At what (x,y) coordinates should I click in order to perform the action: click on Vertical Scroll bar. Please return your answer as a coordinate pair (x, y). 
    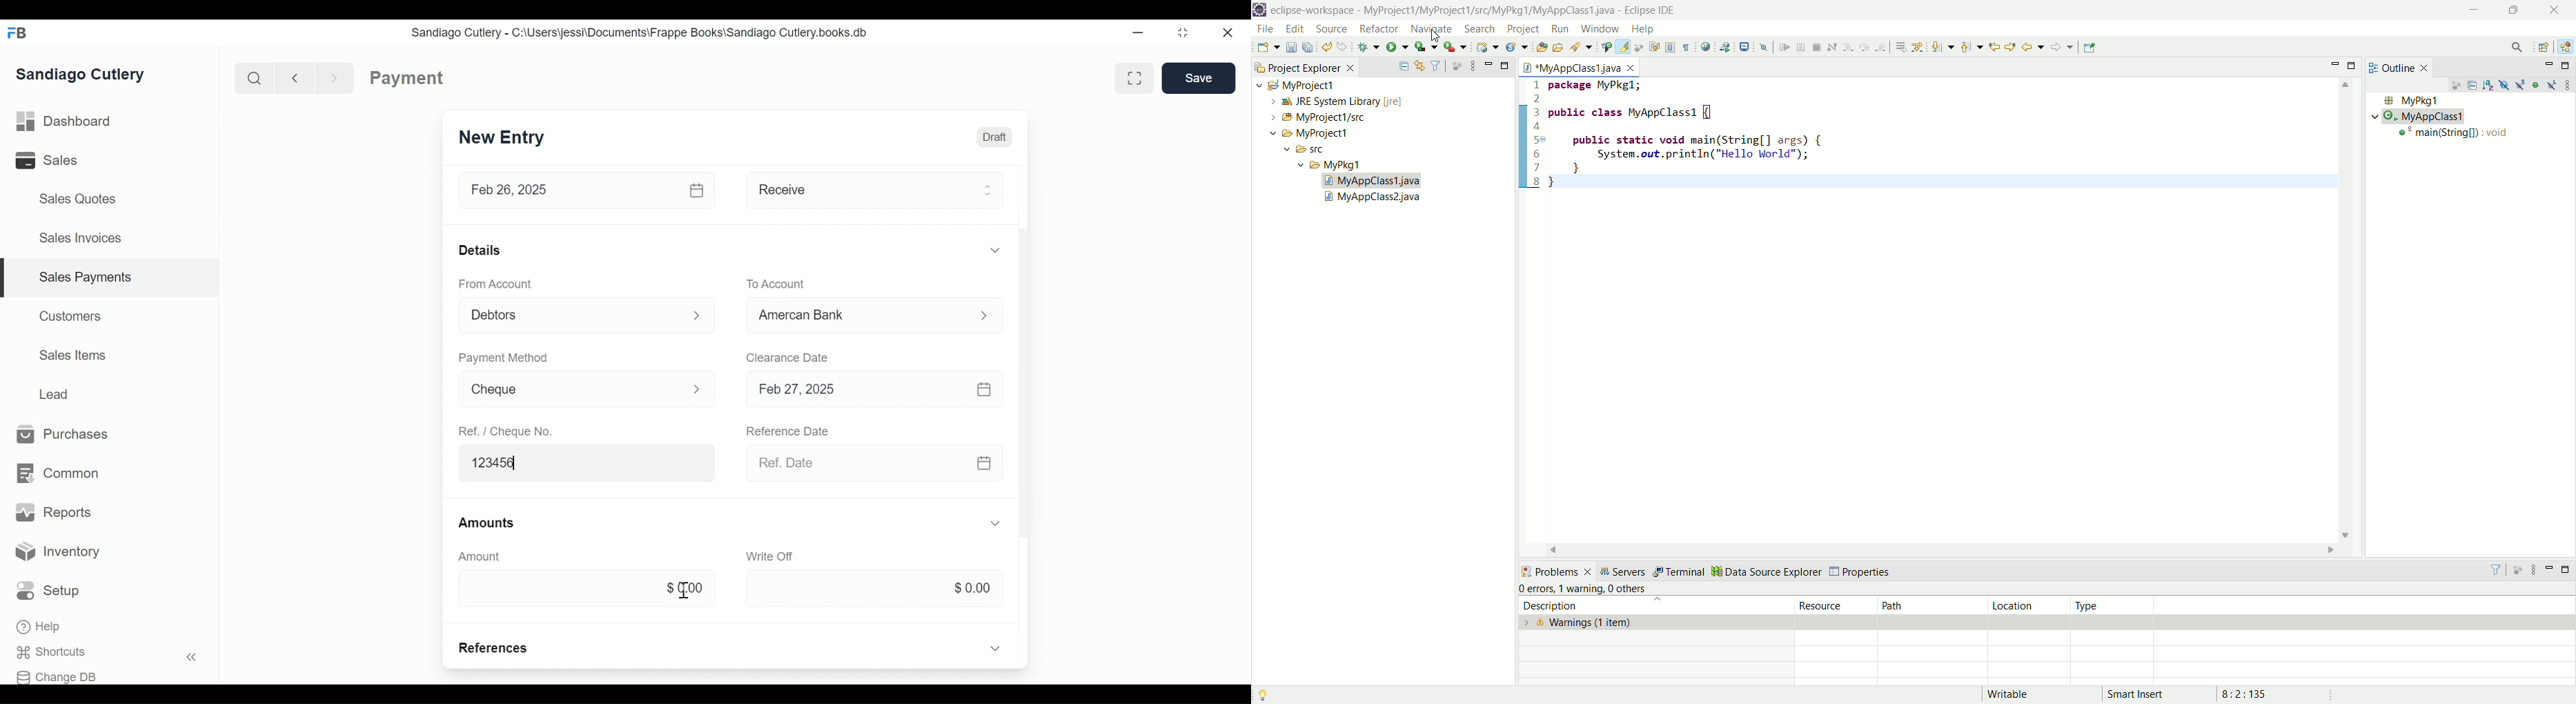
    Looking at the image, I should click on (1022, 321).